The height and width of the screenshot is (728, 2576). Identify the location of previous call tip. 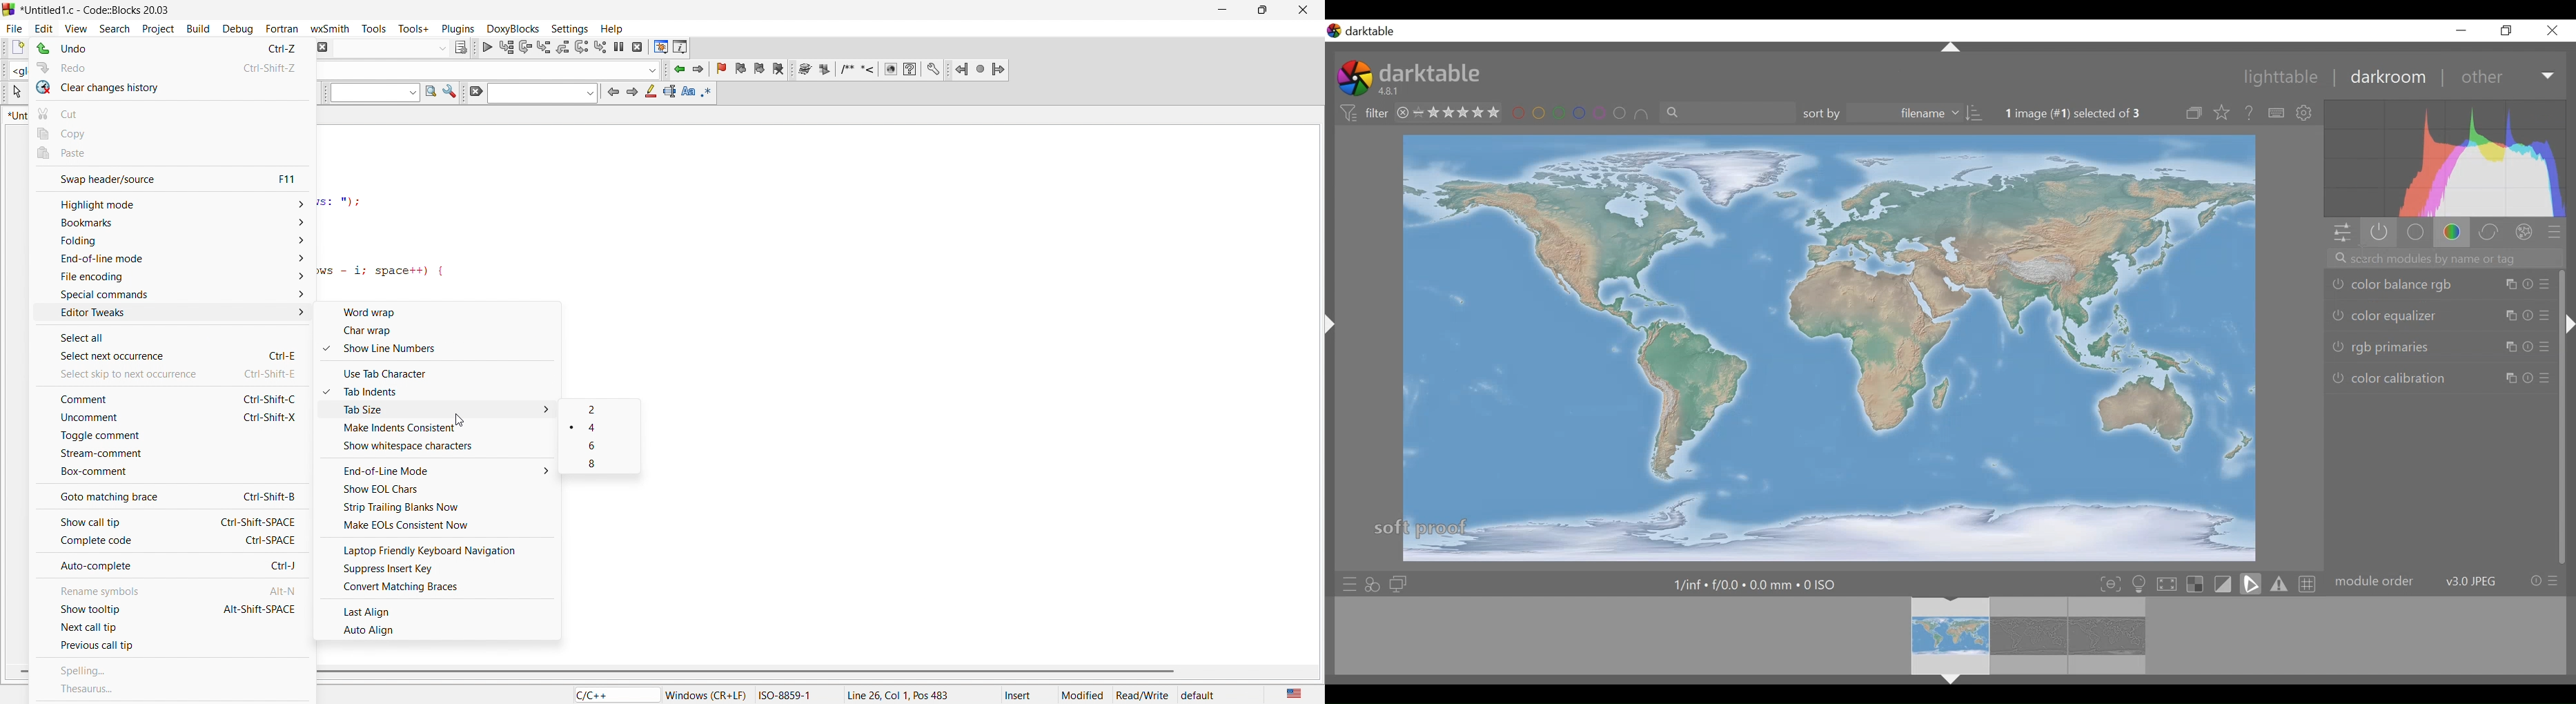
(174, 647).